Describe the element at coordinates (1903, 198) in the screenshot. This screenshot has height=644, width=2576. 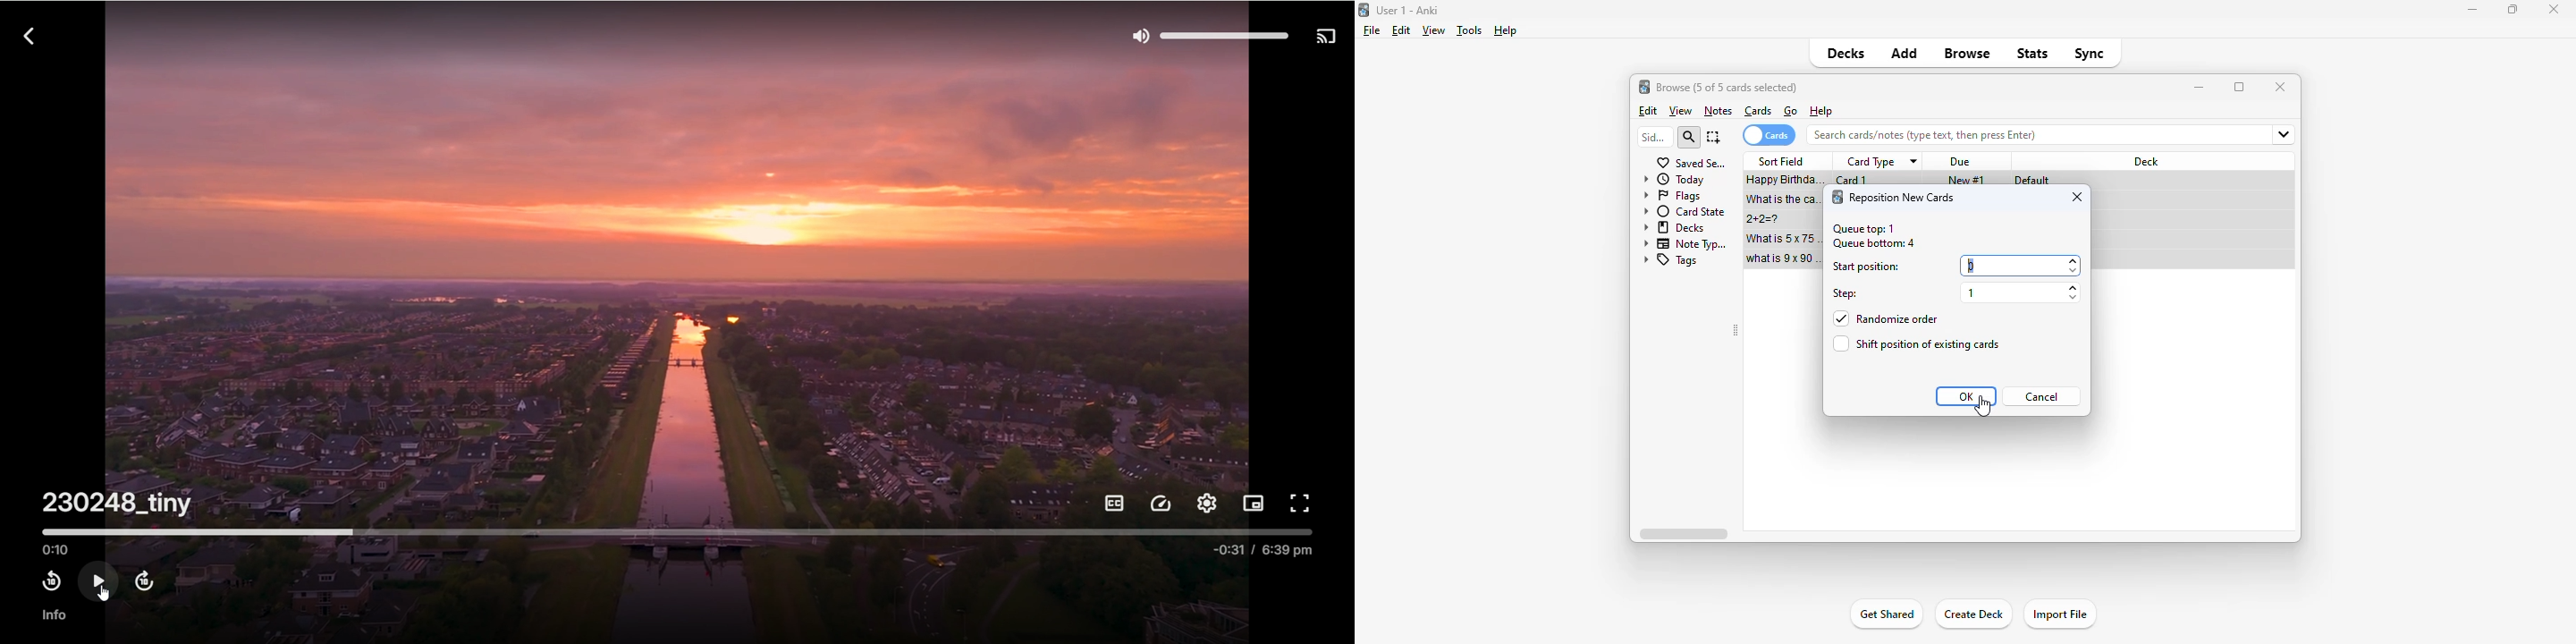
I see `reposition new card` at that location.